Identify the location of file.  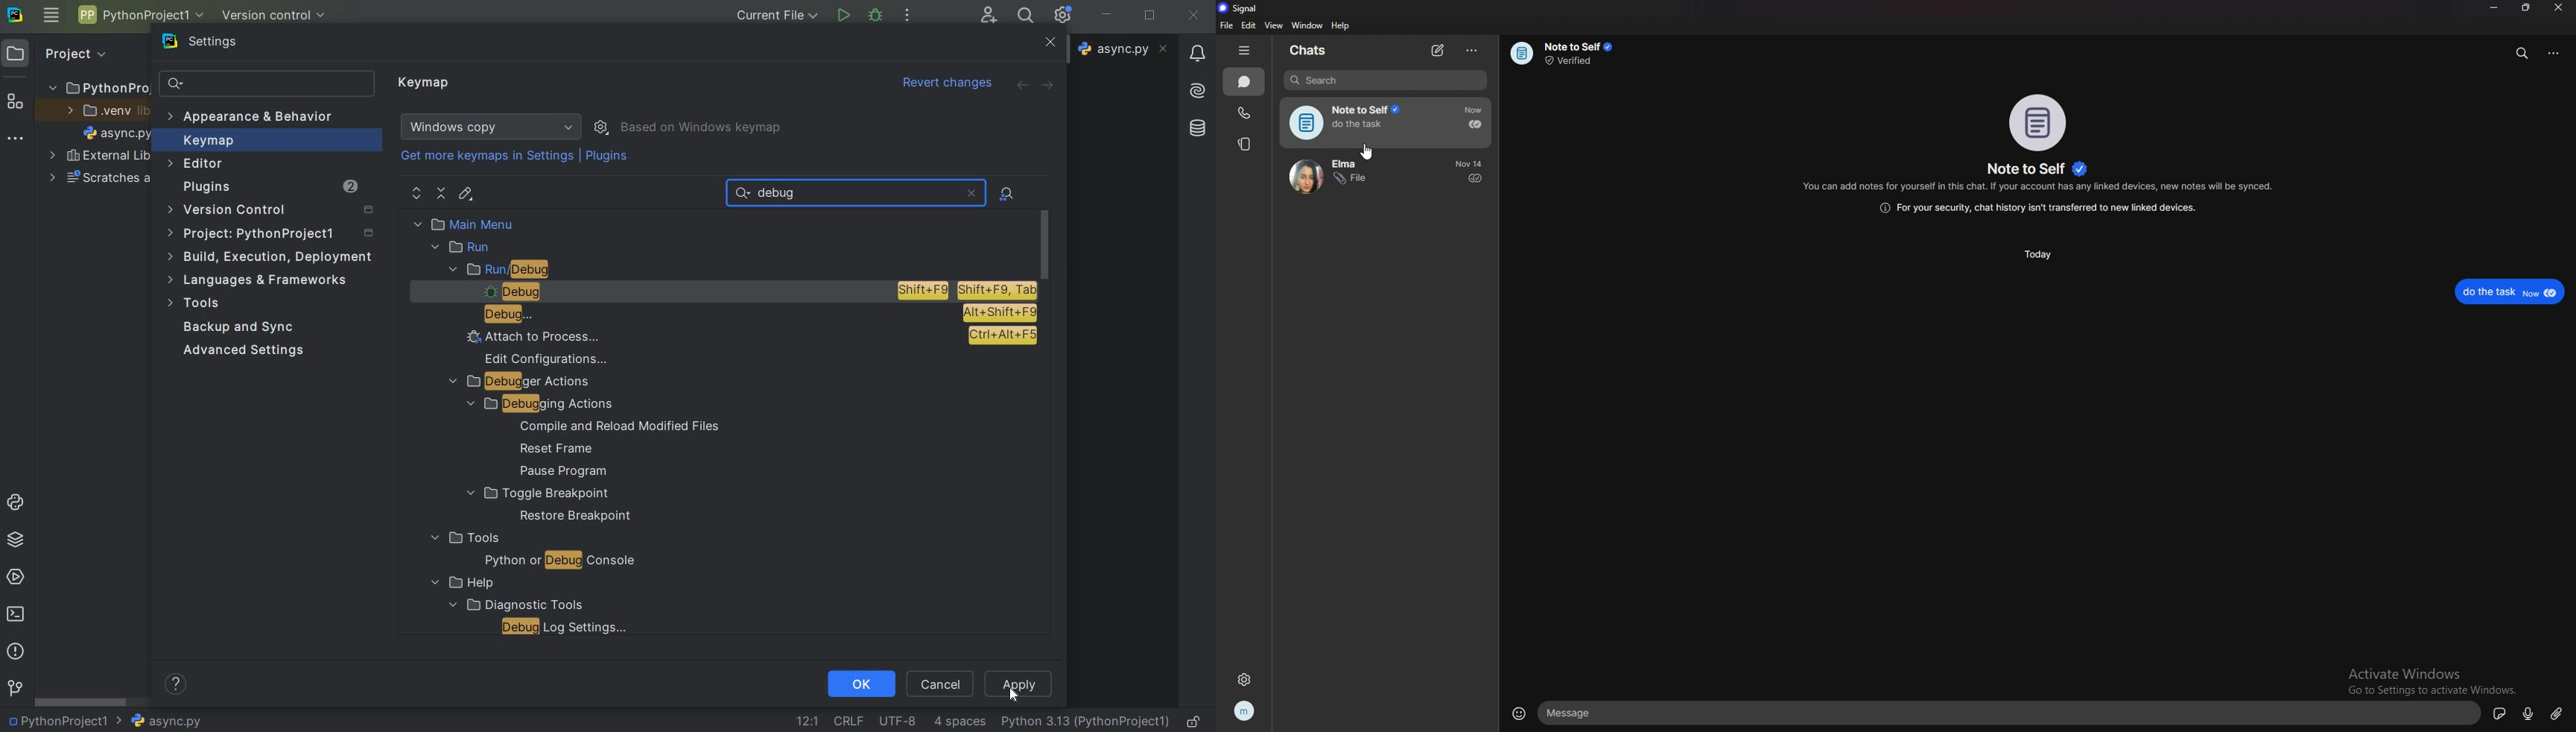
(1226, 26).